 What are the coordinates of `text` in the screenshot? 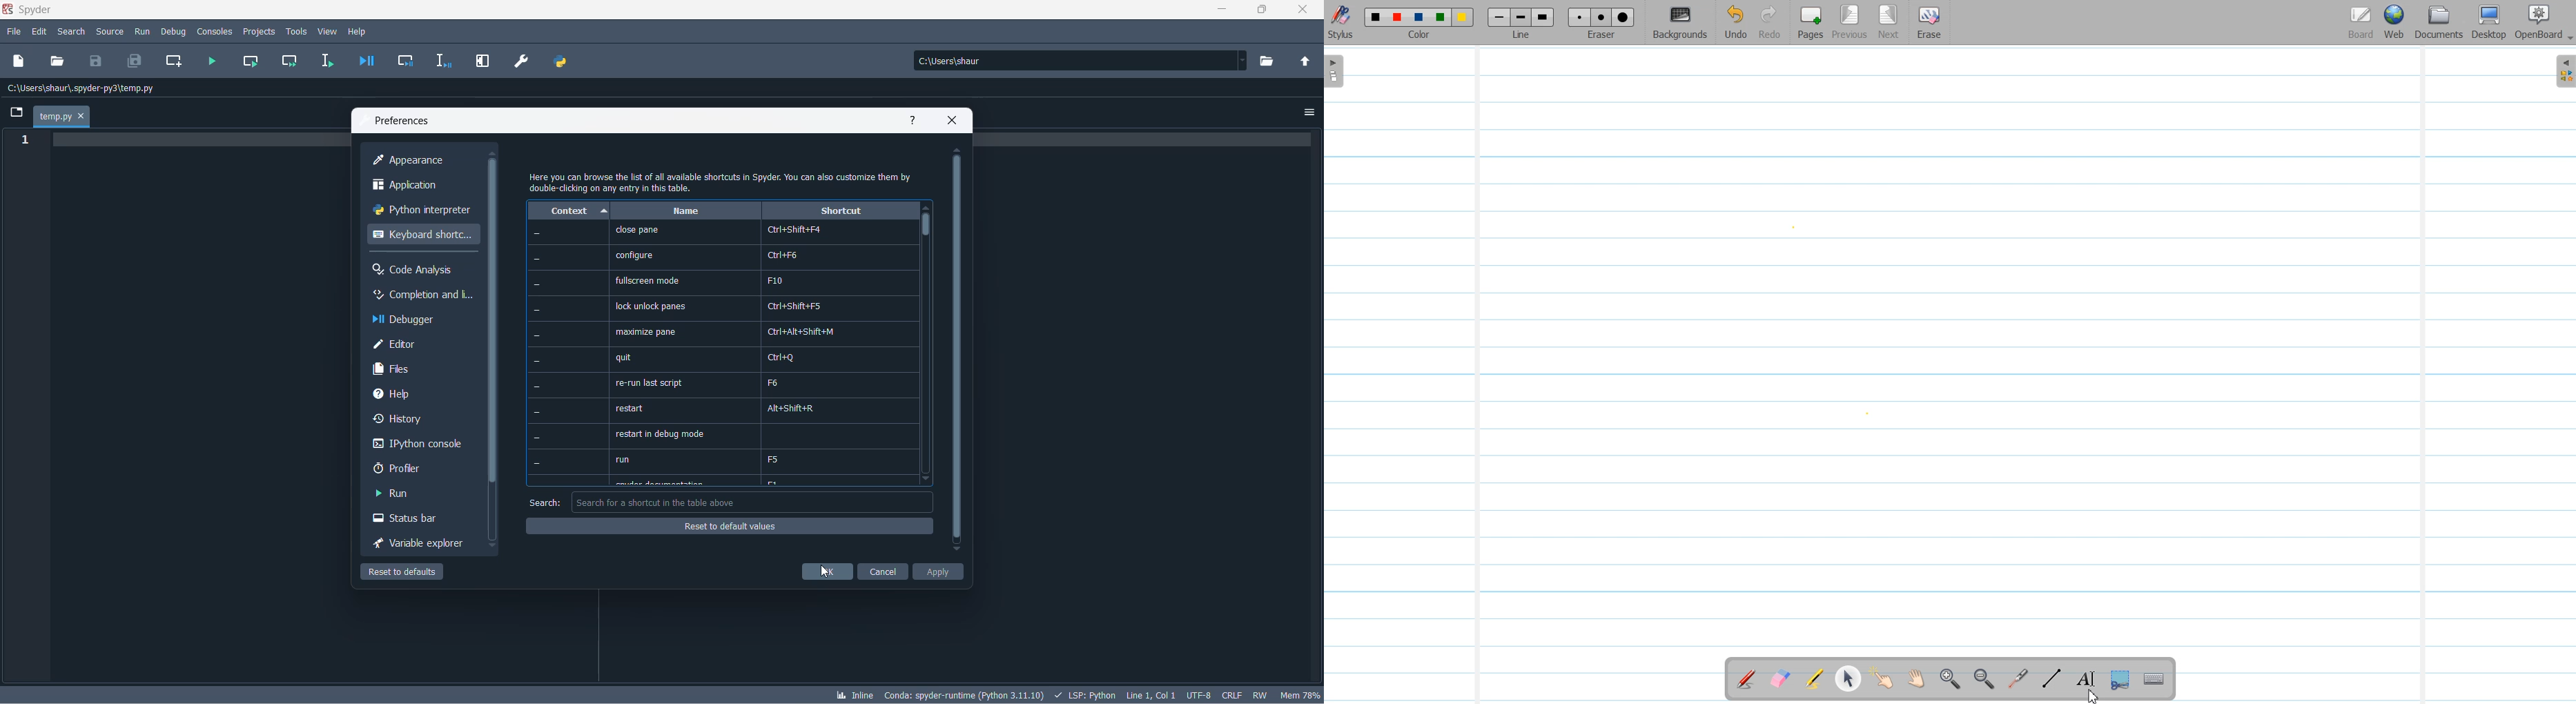 It's located at (723, 181).